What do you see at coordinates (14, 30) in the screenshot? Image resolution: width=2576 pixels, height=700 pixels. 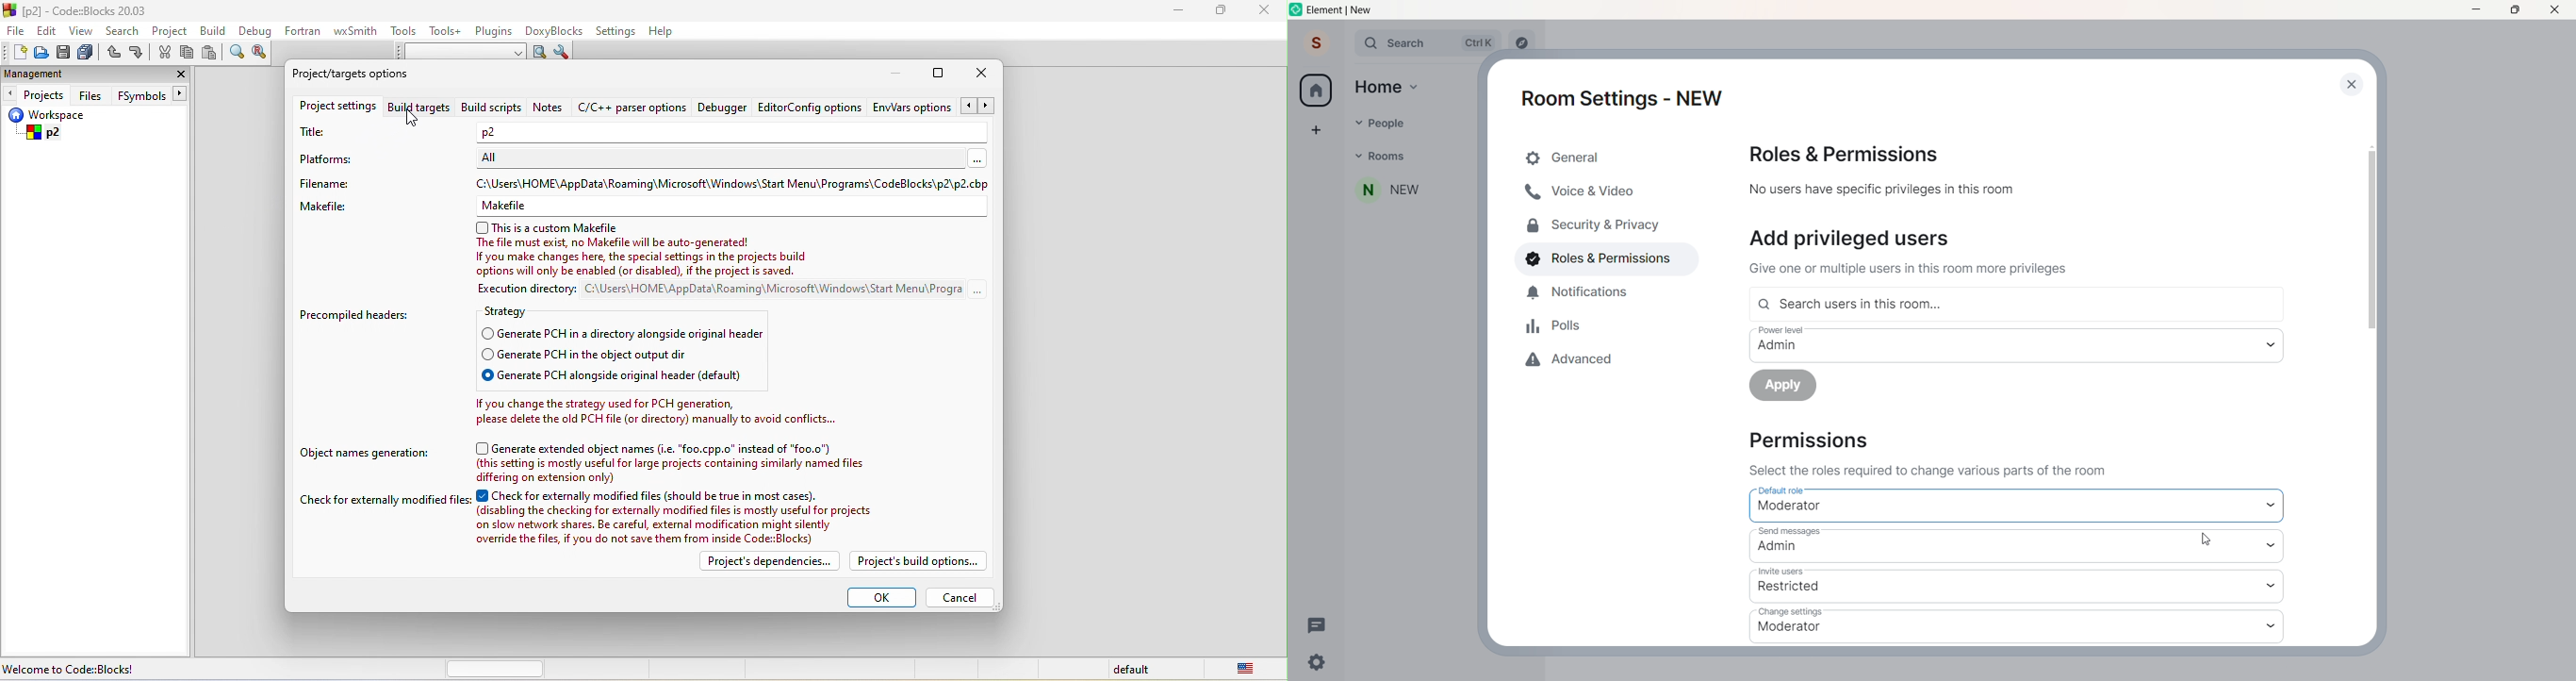 I see `file` at bounding box center [14, 30].